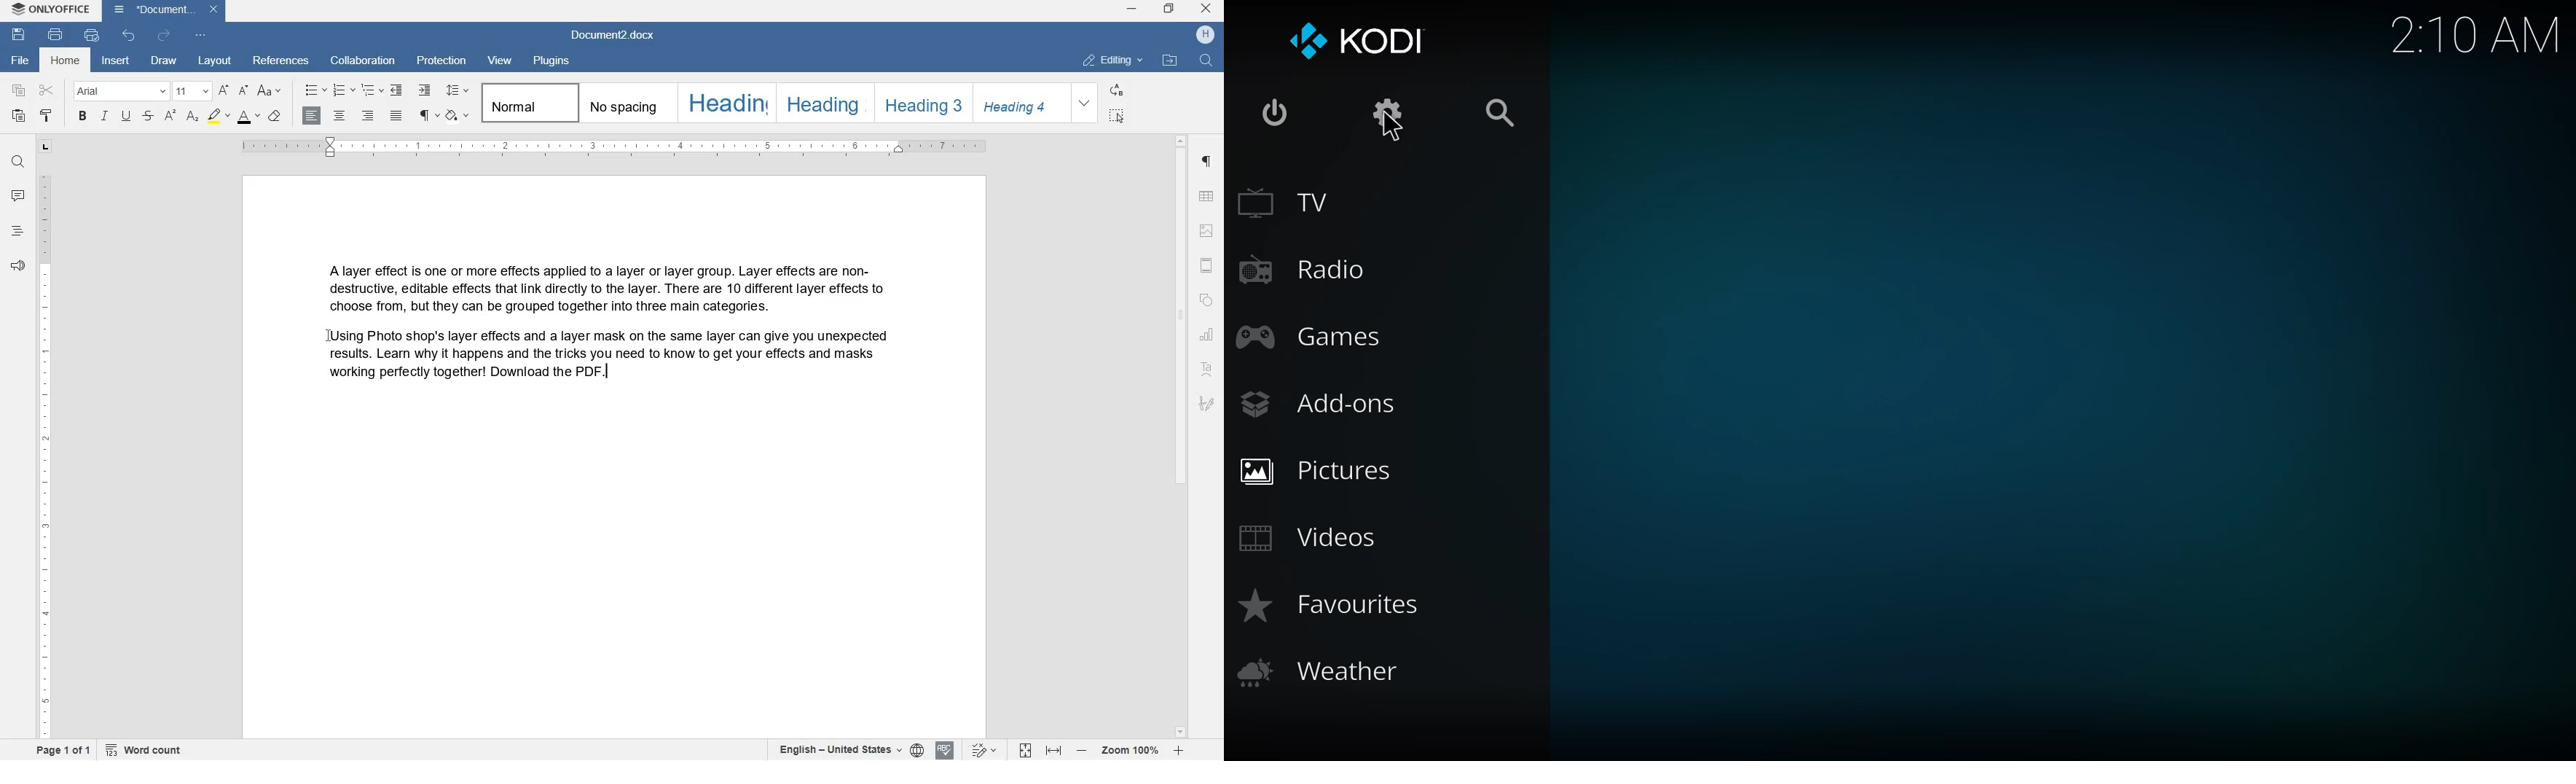 The height and width of the screenshot is (784, 2576). I want to click on EDITOR, so click(609, 370).